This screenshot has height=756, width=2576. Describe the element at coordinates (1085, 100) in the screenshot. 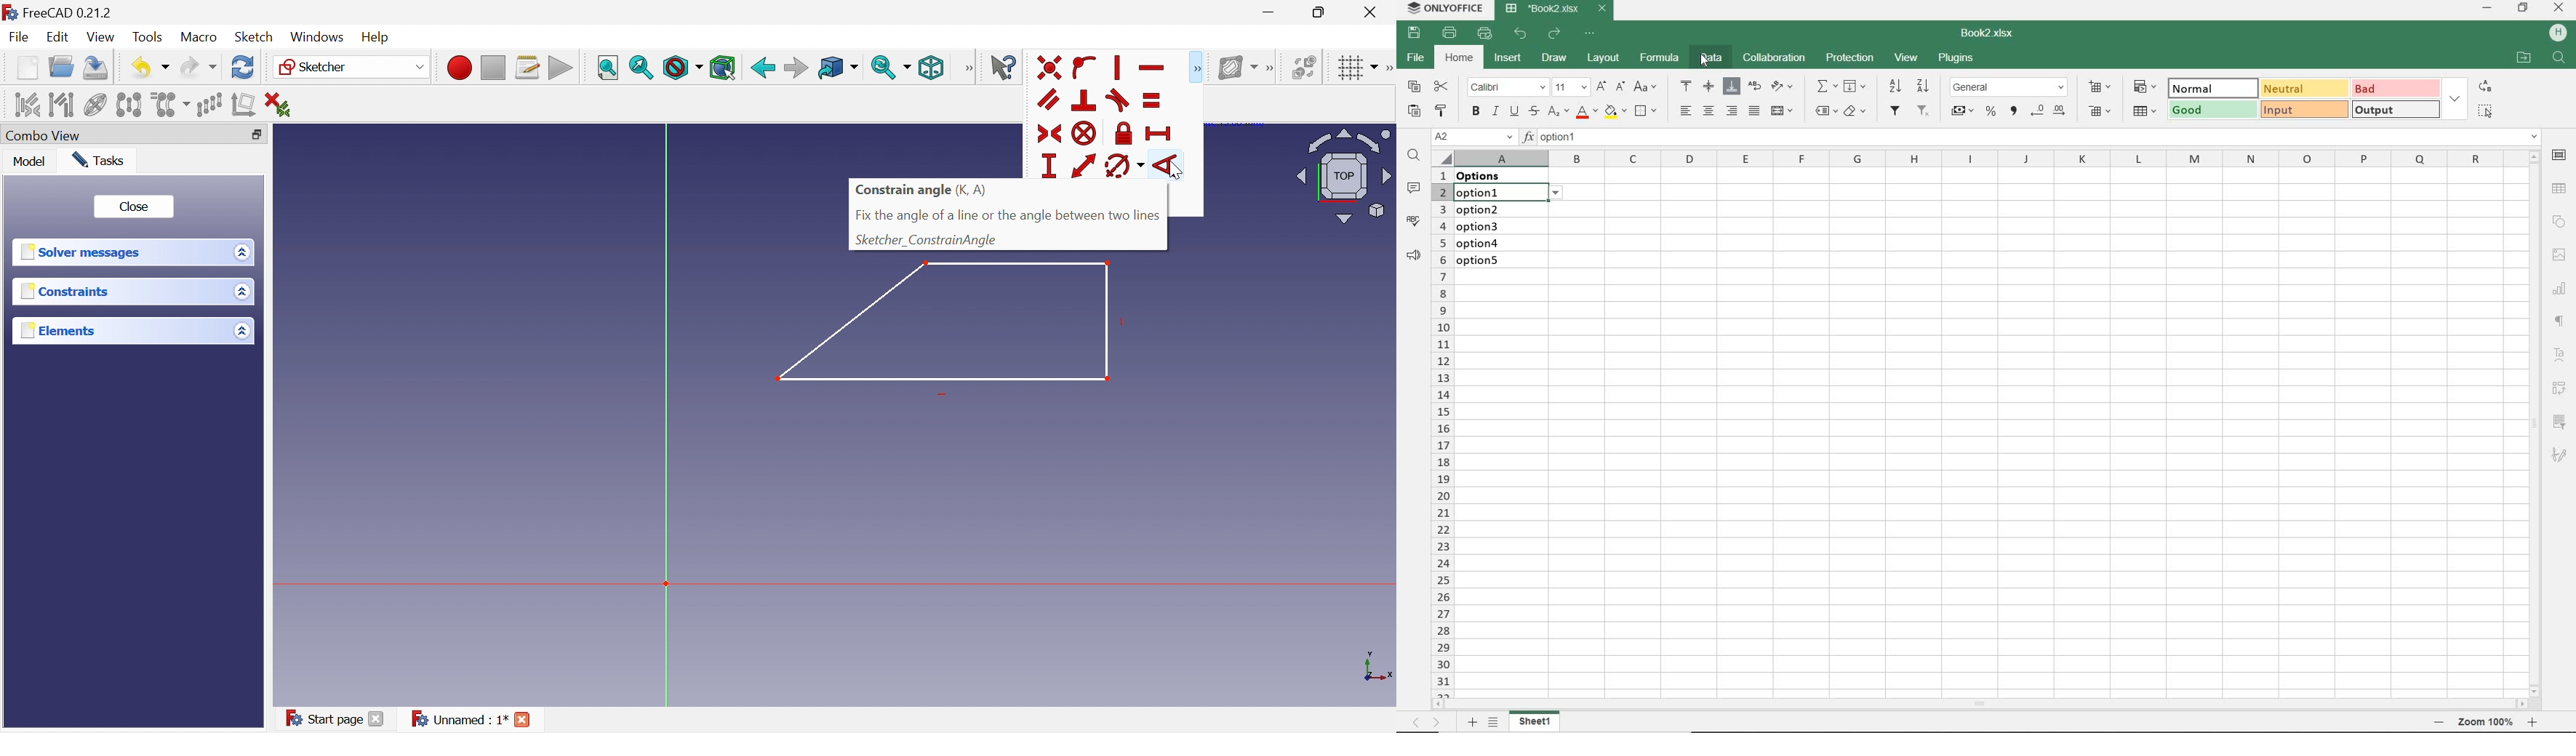

I see `Constraint perpendicular` at that location.